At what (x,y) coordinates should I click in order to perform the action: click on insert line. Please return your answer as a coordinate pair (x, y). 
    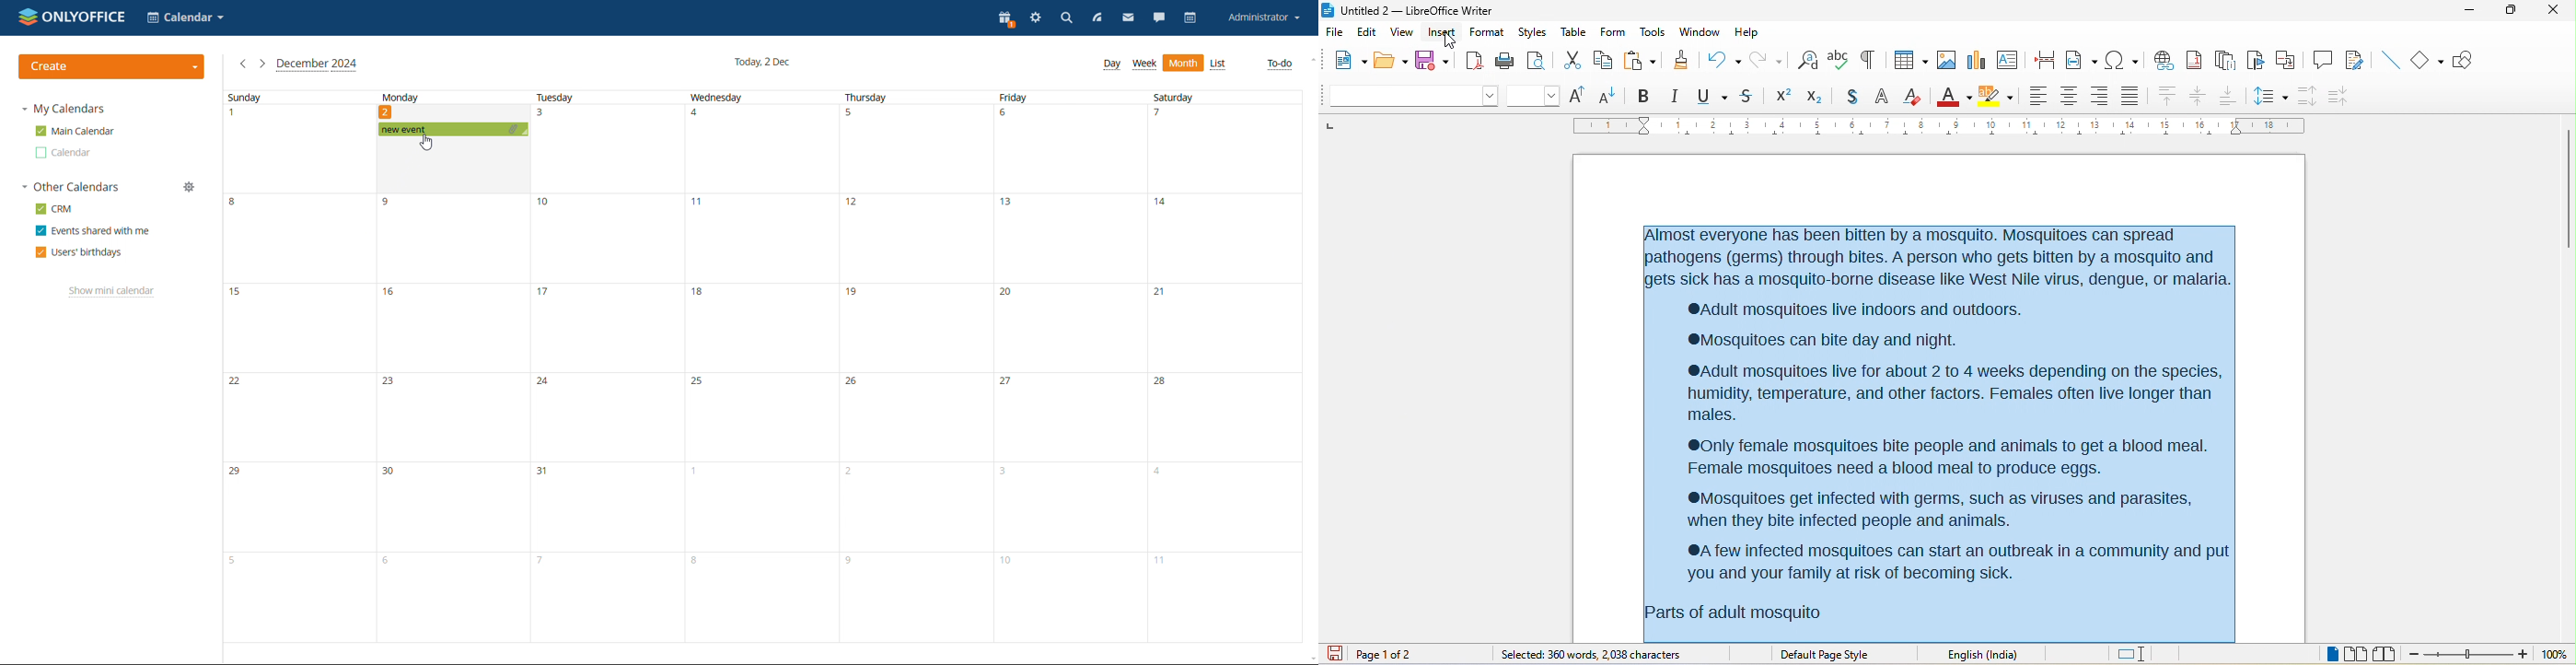
    Looking at the image, I should click on (2393, 60).